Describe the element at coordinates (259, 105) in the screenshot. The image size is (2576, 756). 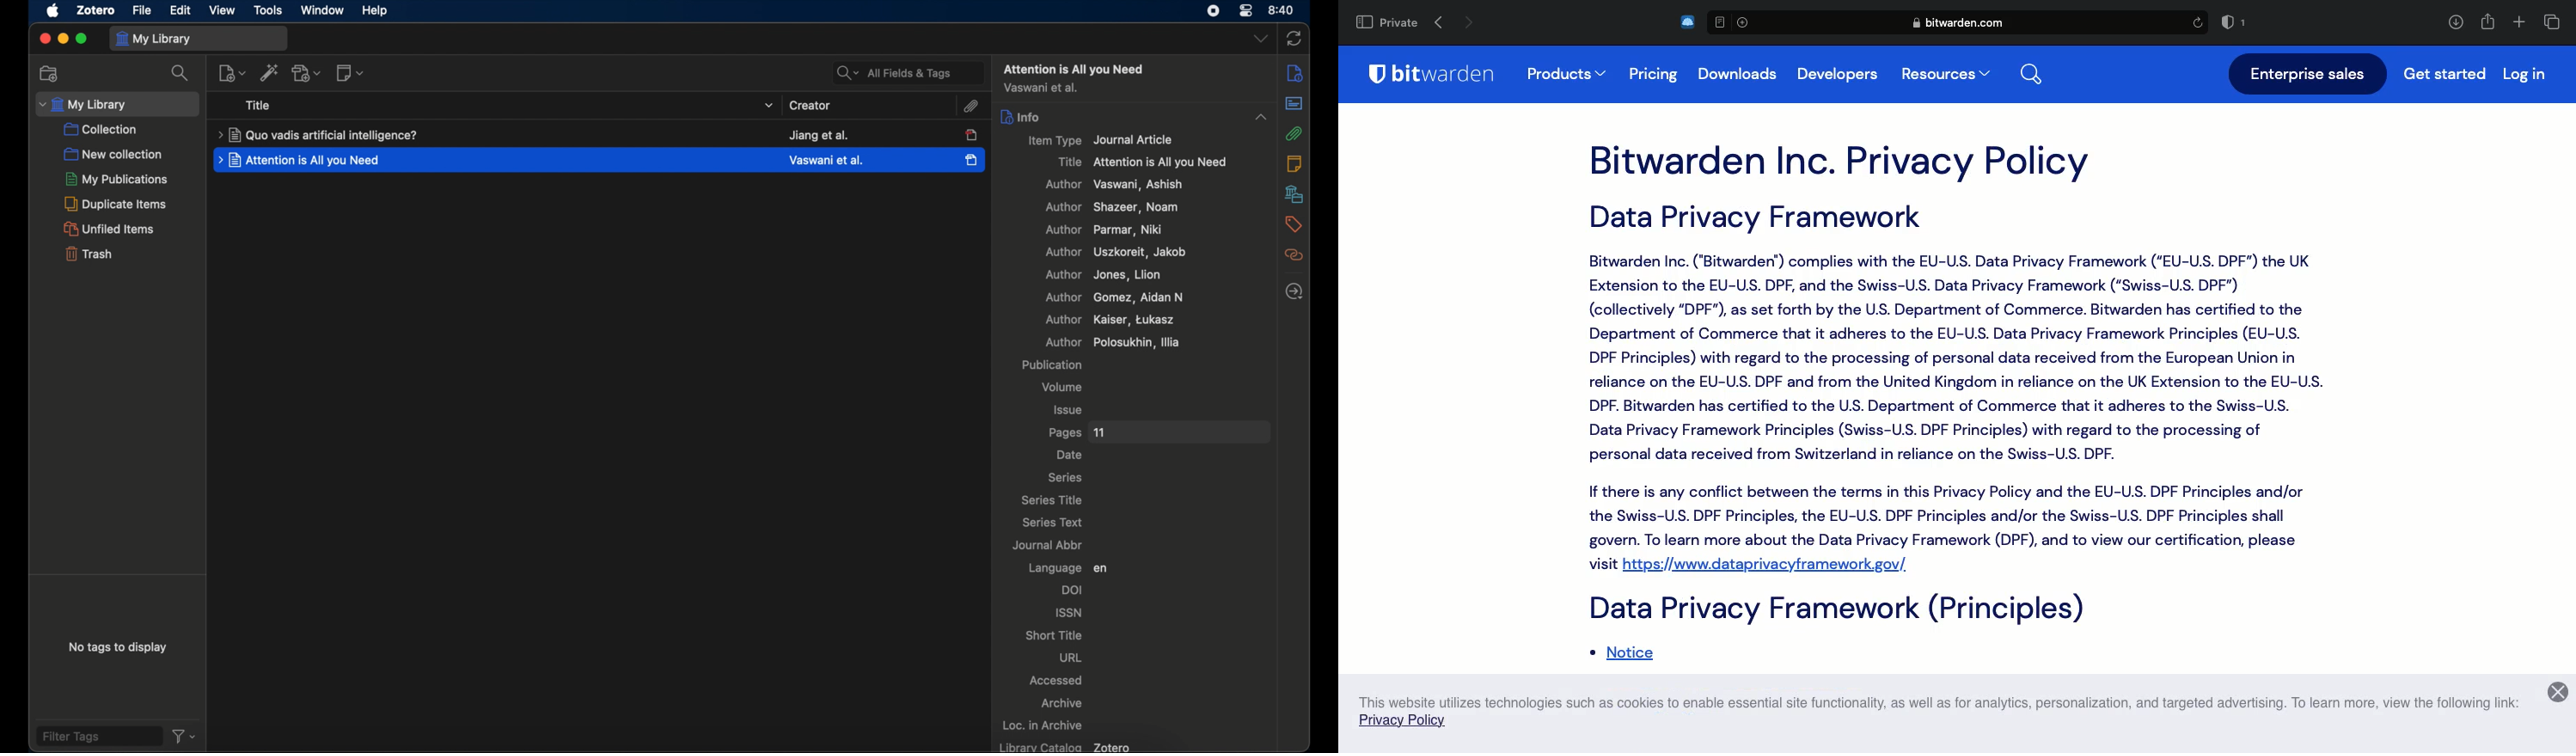
I see `title` at that location.